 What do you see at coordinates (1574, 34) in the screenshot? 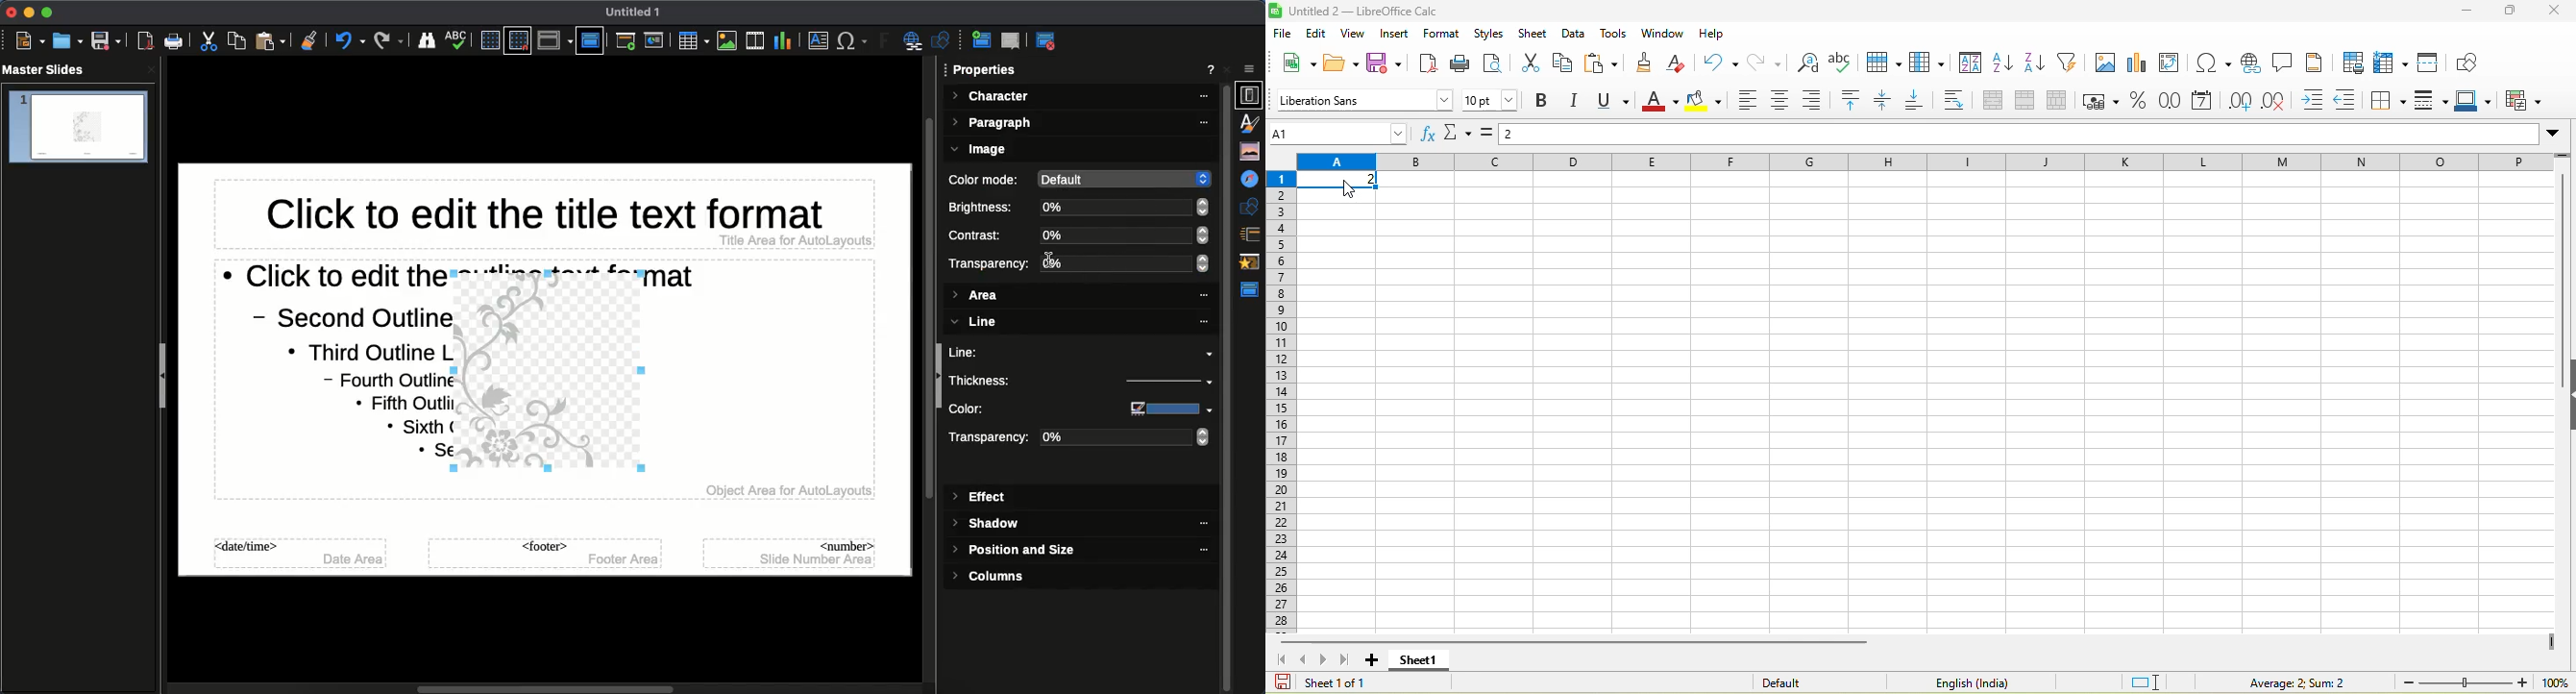
I see `data` at bounding box center [1574, 34].